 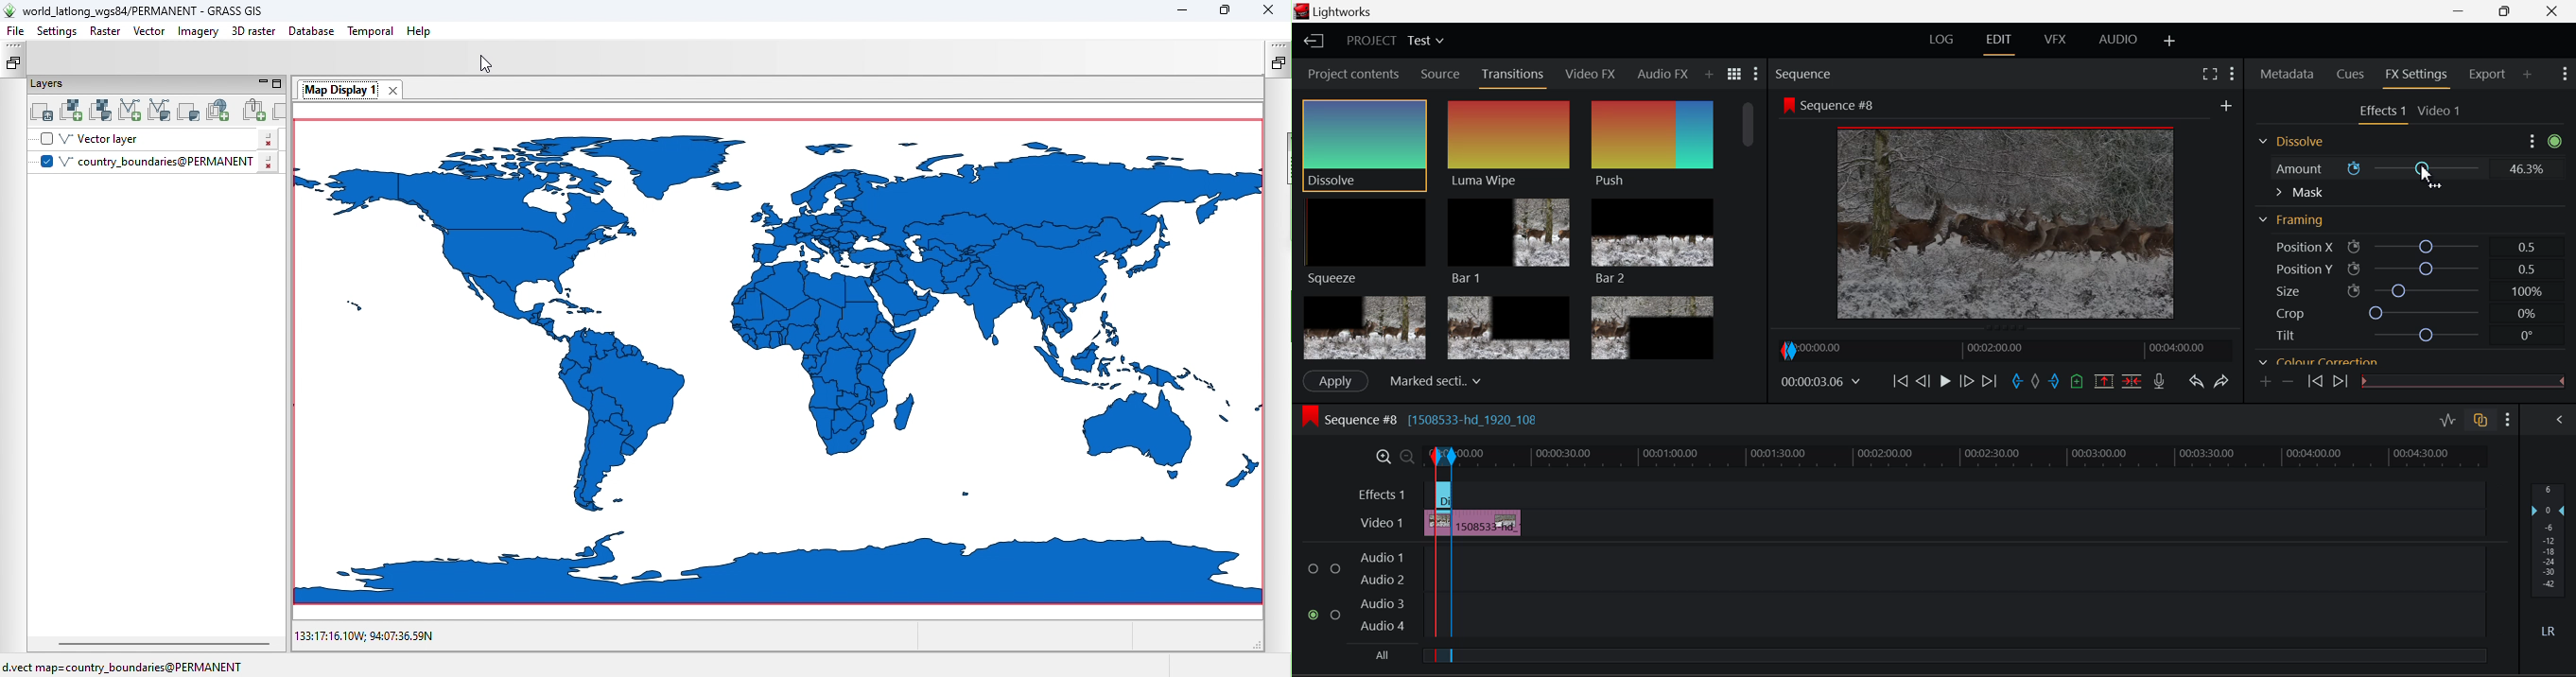 I want to click on Previous keyframe, so click(x=2315, y=383).